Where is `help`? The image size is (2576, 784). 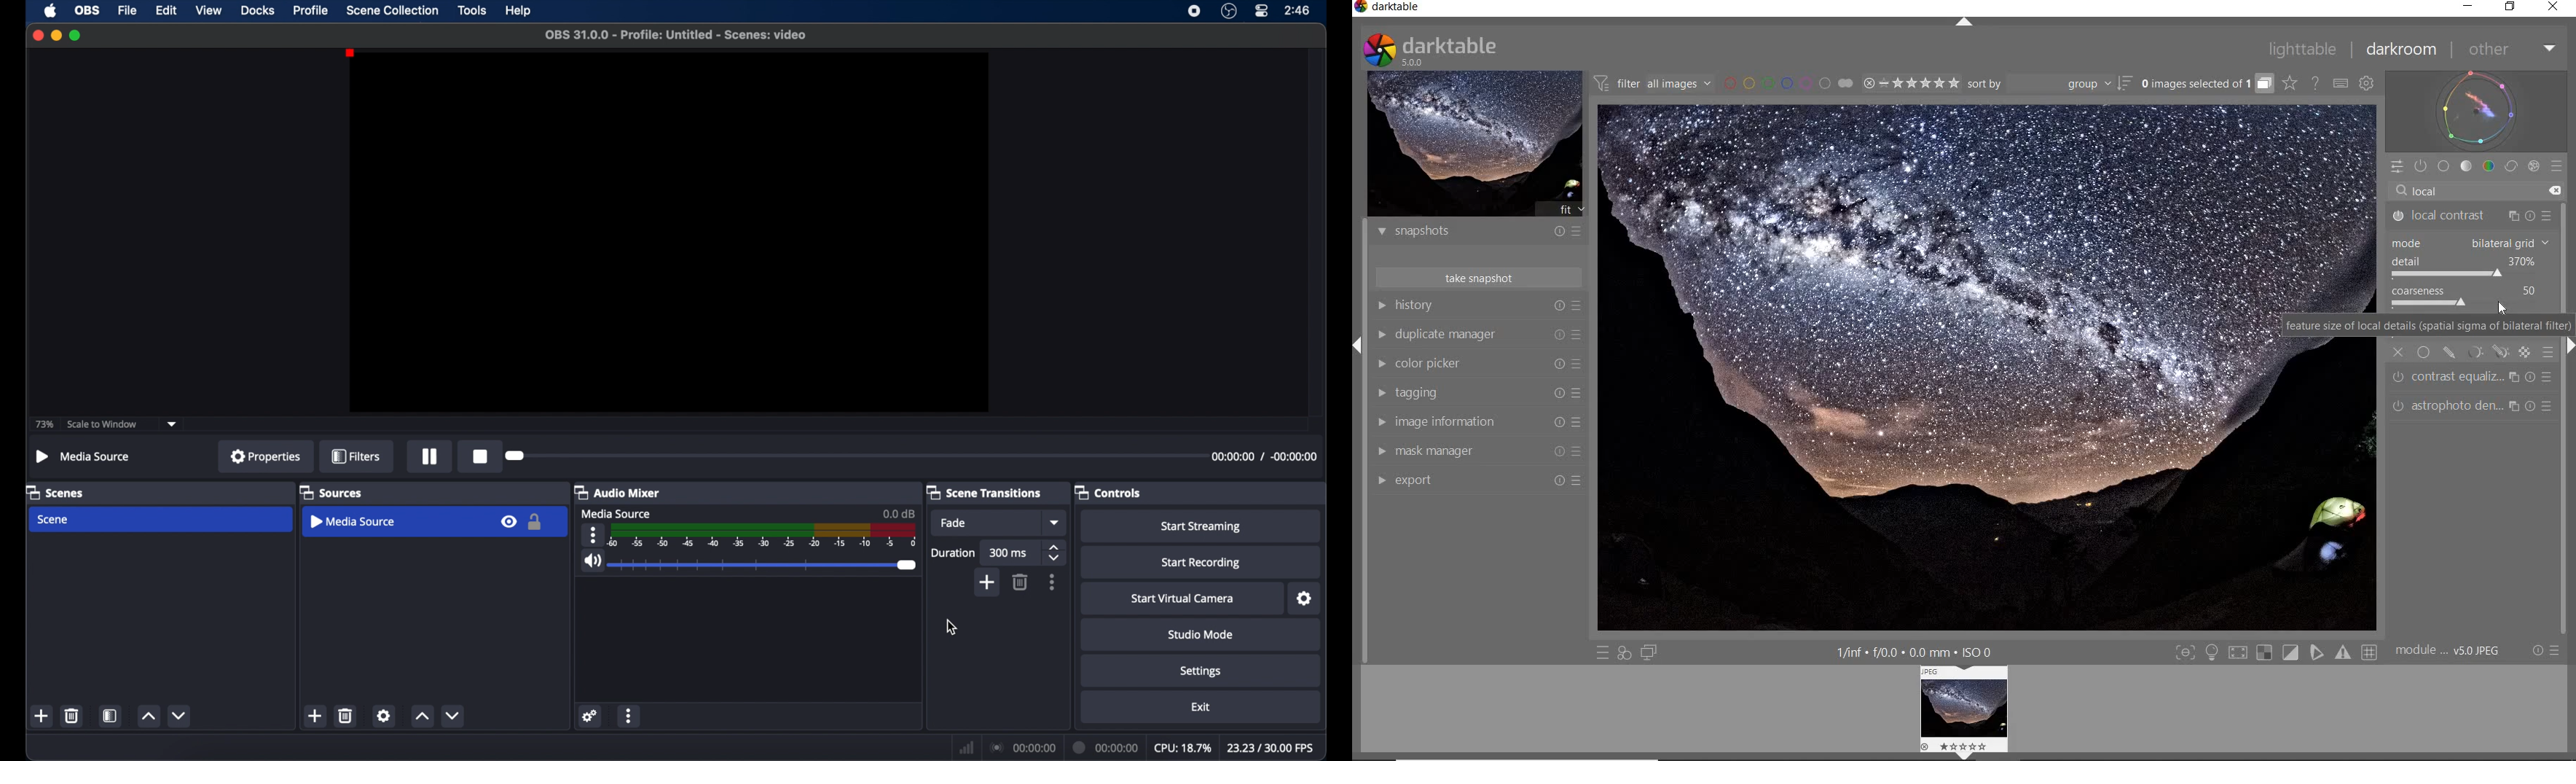
help is located at coordinates (519, 11).